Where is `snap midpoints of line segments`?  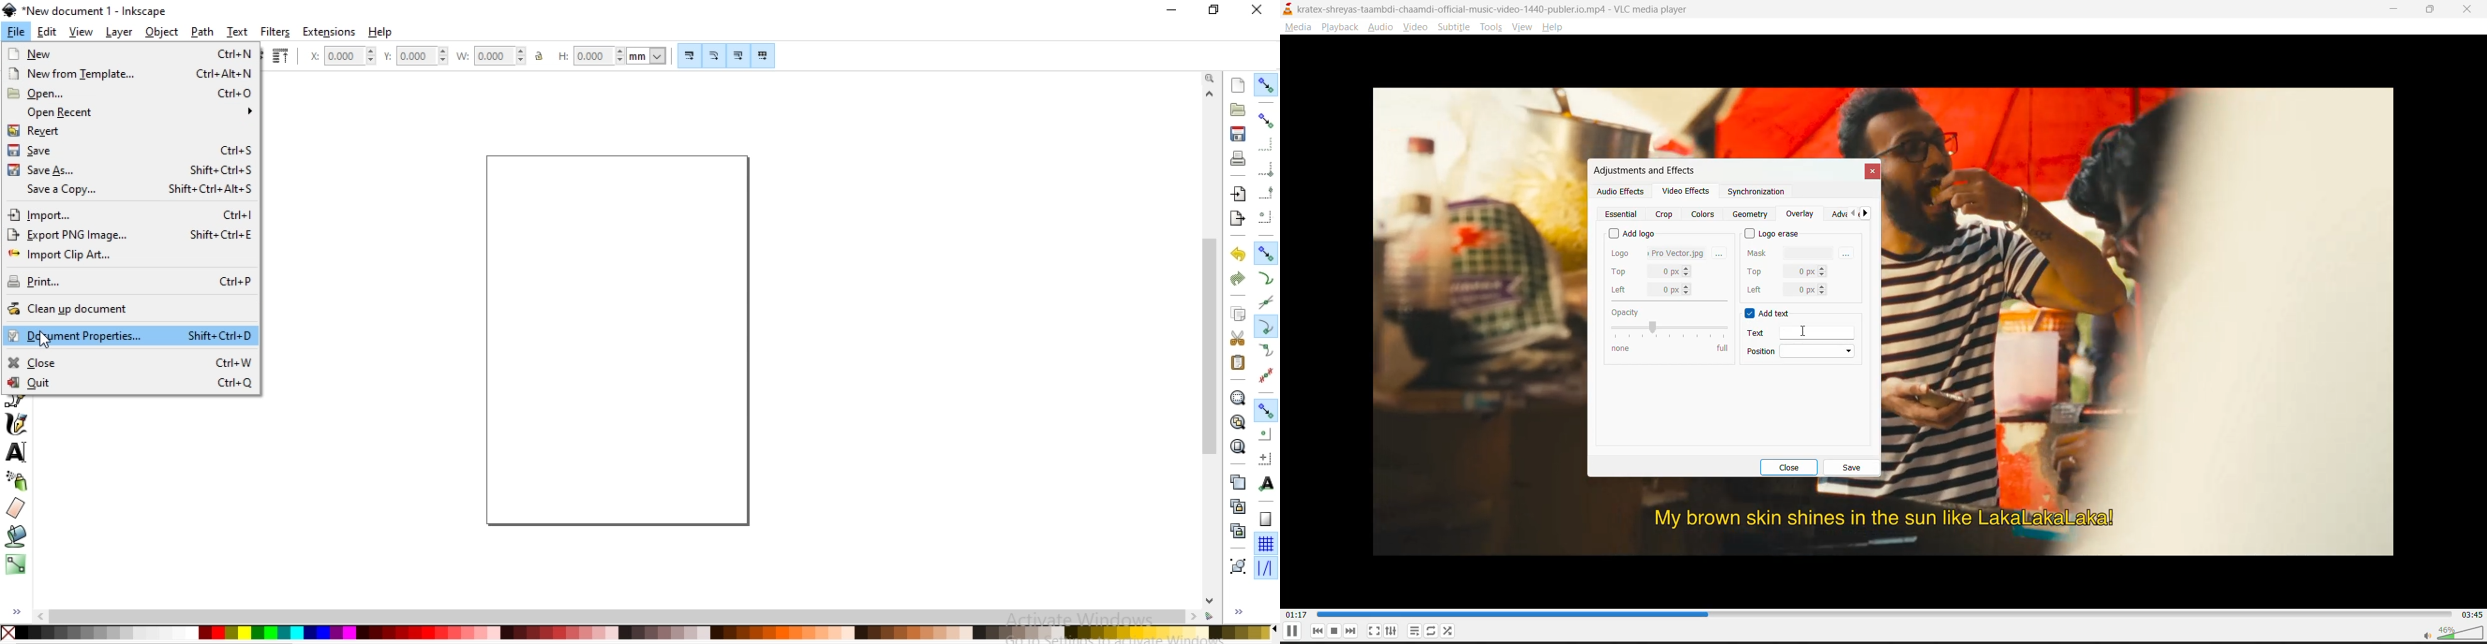 snap midpoints of line segments is located at coordinates (1264, 375).